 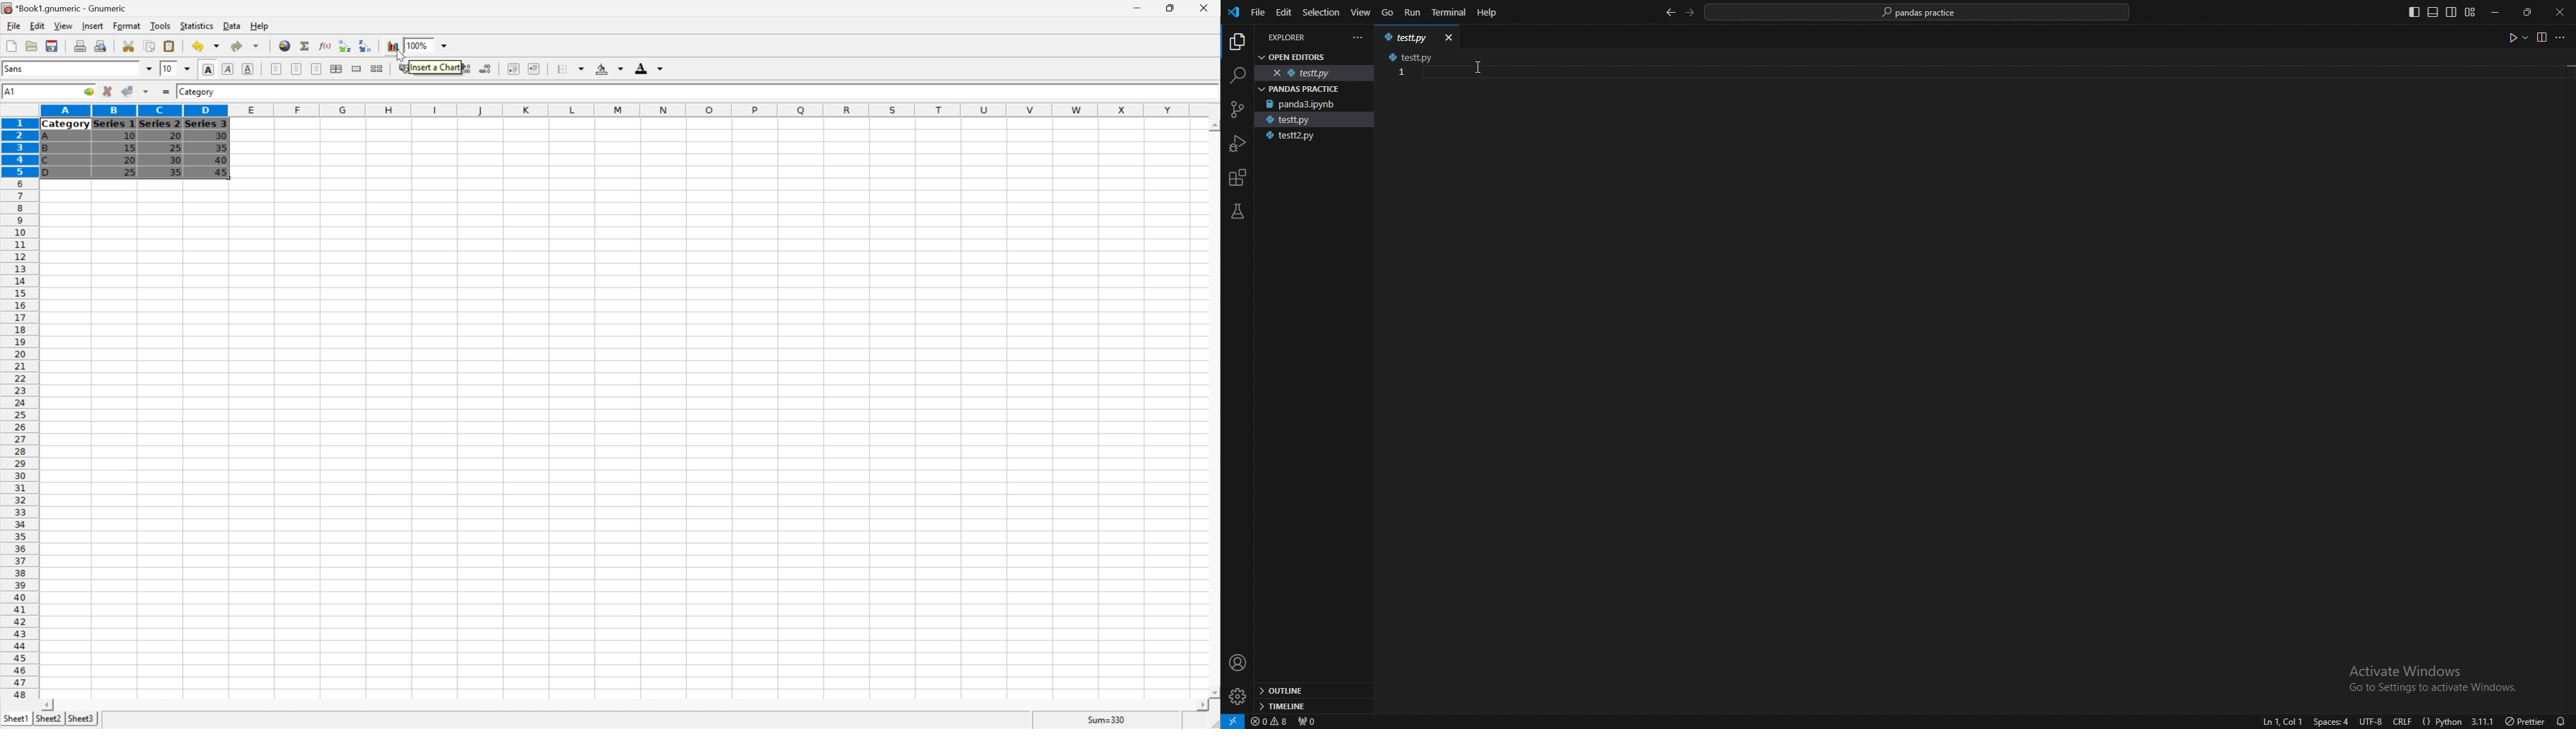 What do you see at coordinates (2415, 12) in the screenshot?
I see `toggle primary side bar` at bounding box center [2415, 12].